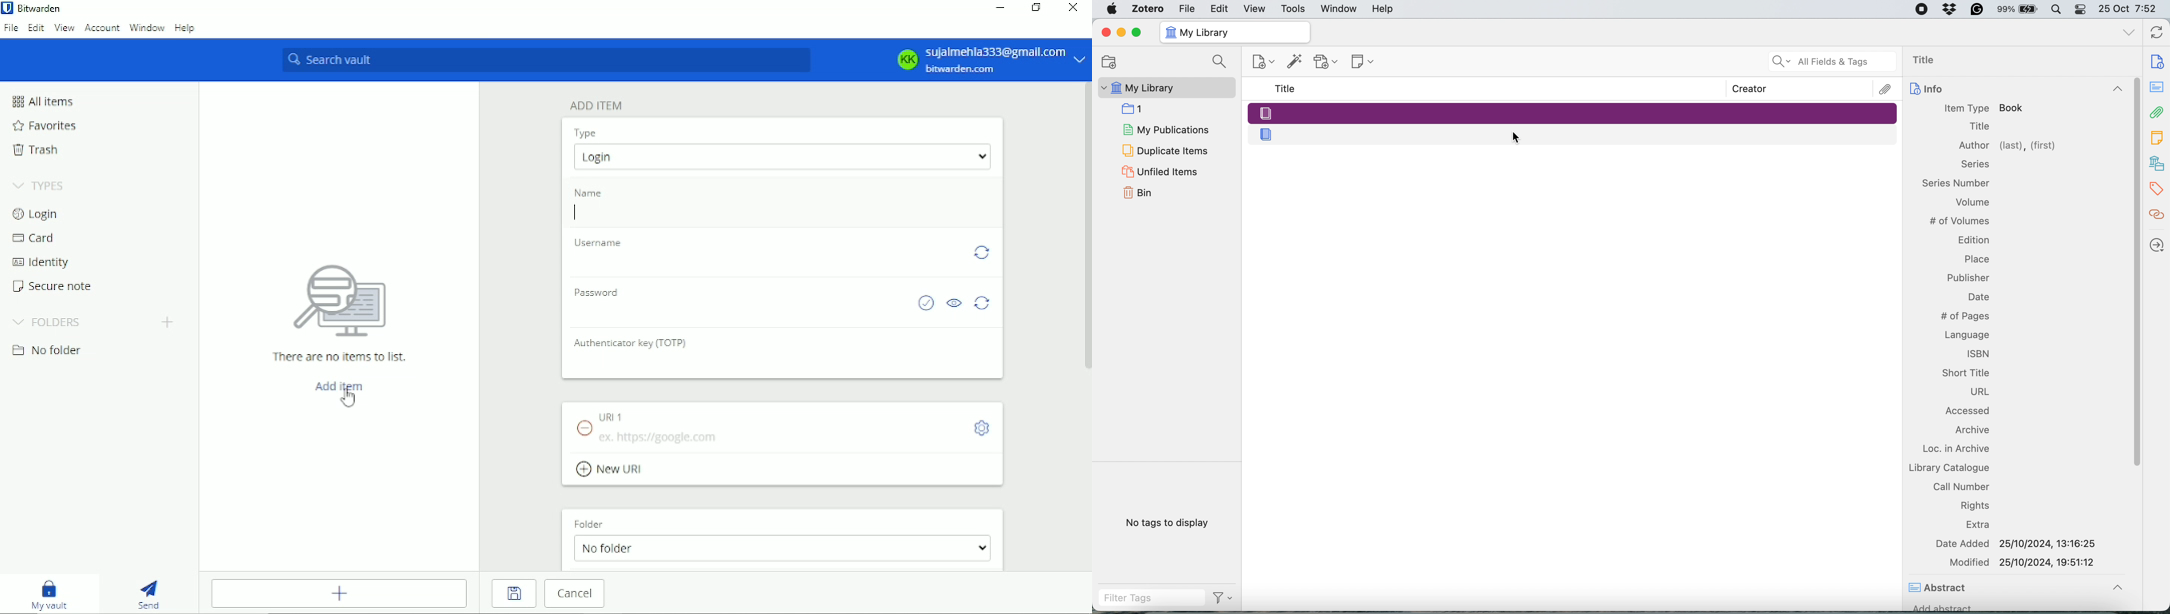  Describe the element at coordinates (613, 470) in the screenshot. I see `add New URI` at that location.